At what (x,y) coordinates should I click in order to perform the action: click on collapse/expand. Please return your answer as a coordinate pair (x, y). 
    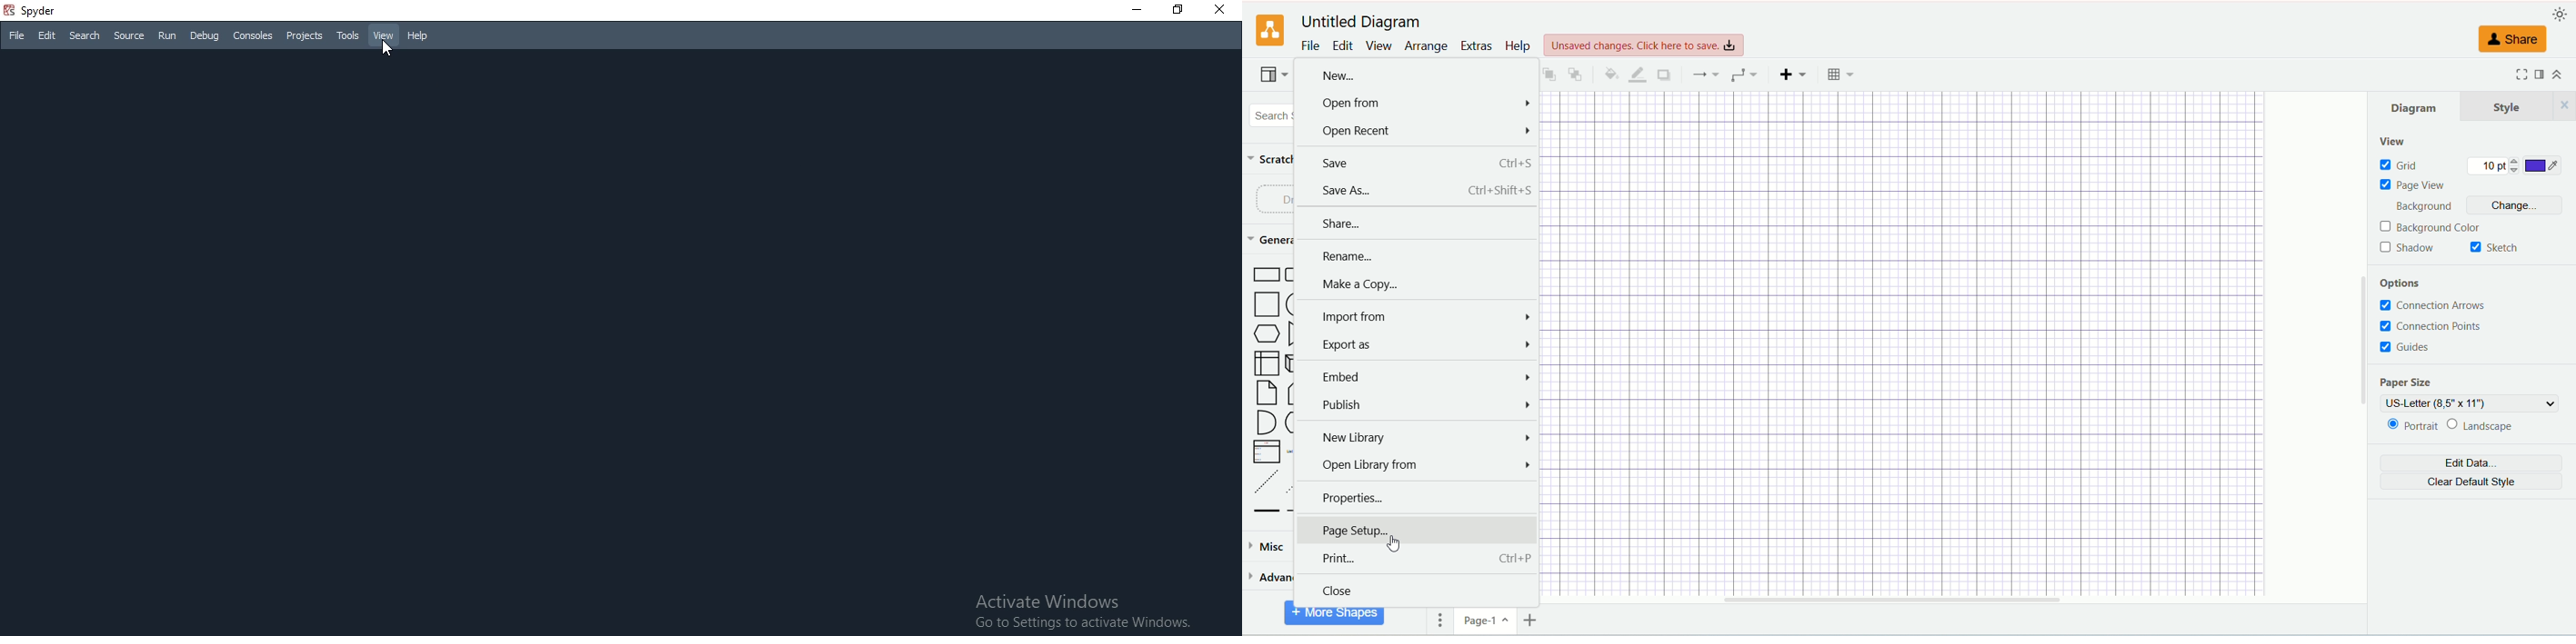
    Looking at the image, I should click on (2563, 76).